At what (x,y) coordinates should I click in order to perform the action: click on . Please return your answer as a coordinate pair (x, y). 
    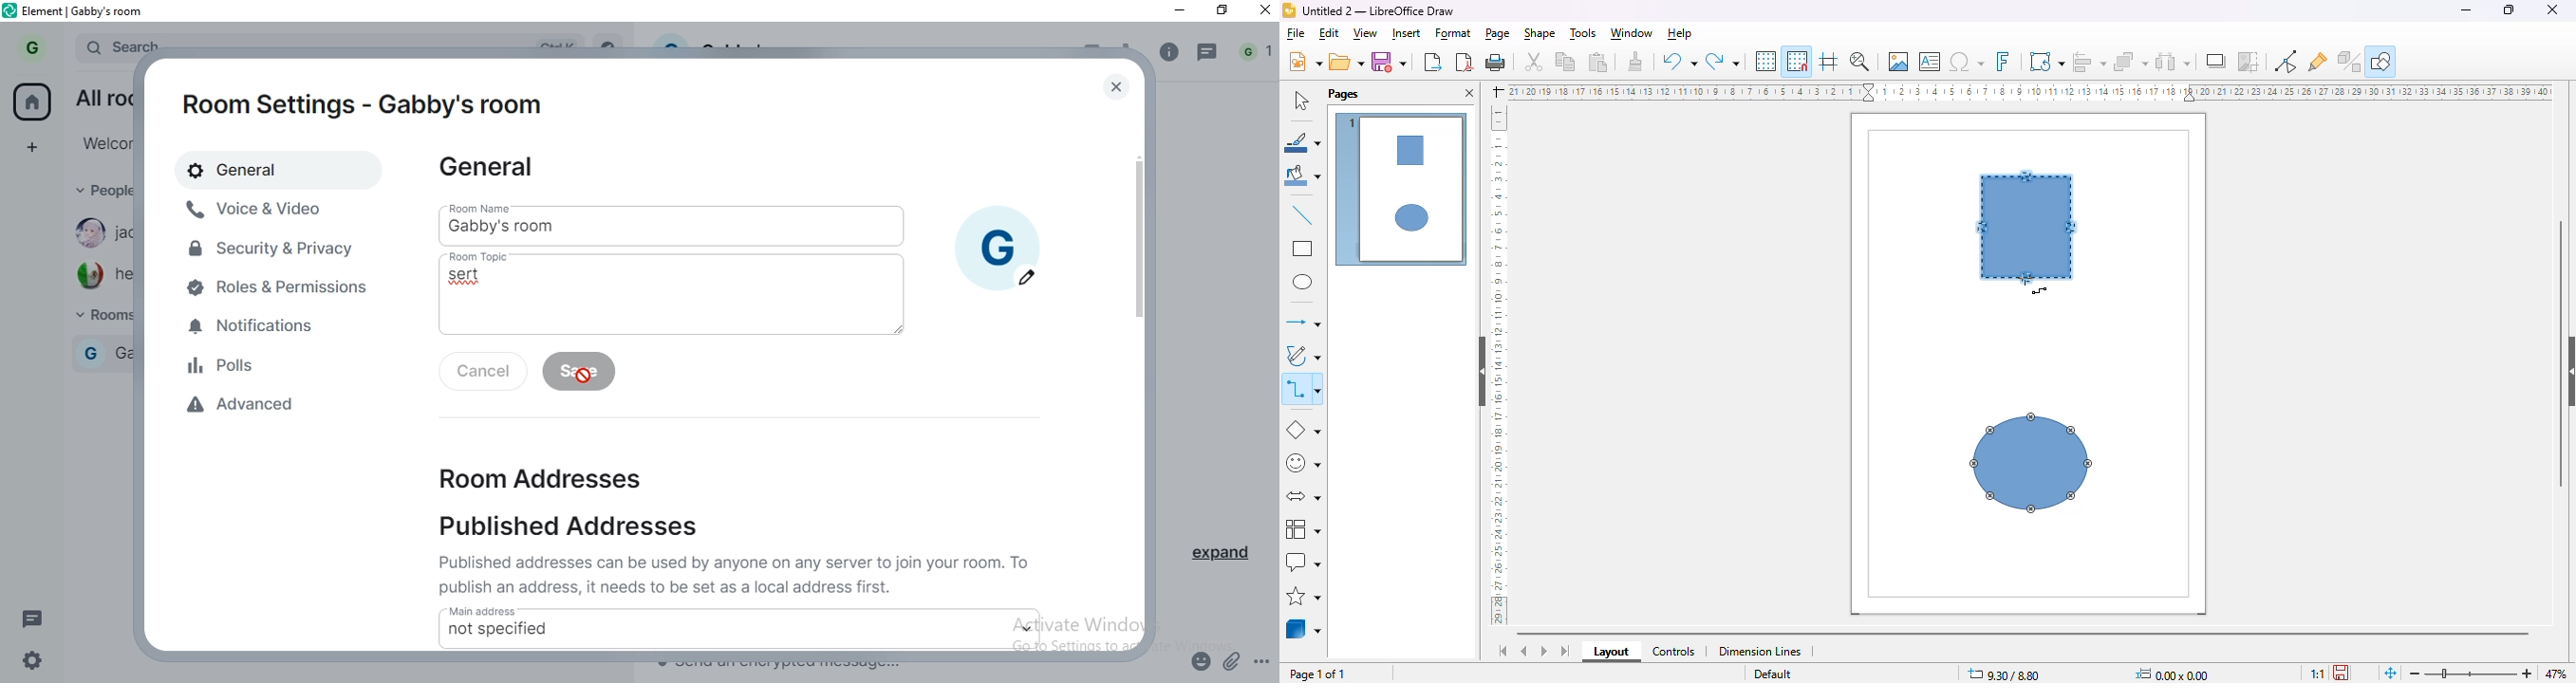
    Looking at the image, I should click on (1265, 658).